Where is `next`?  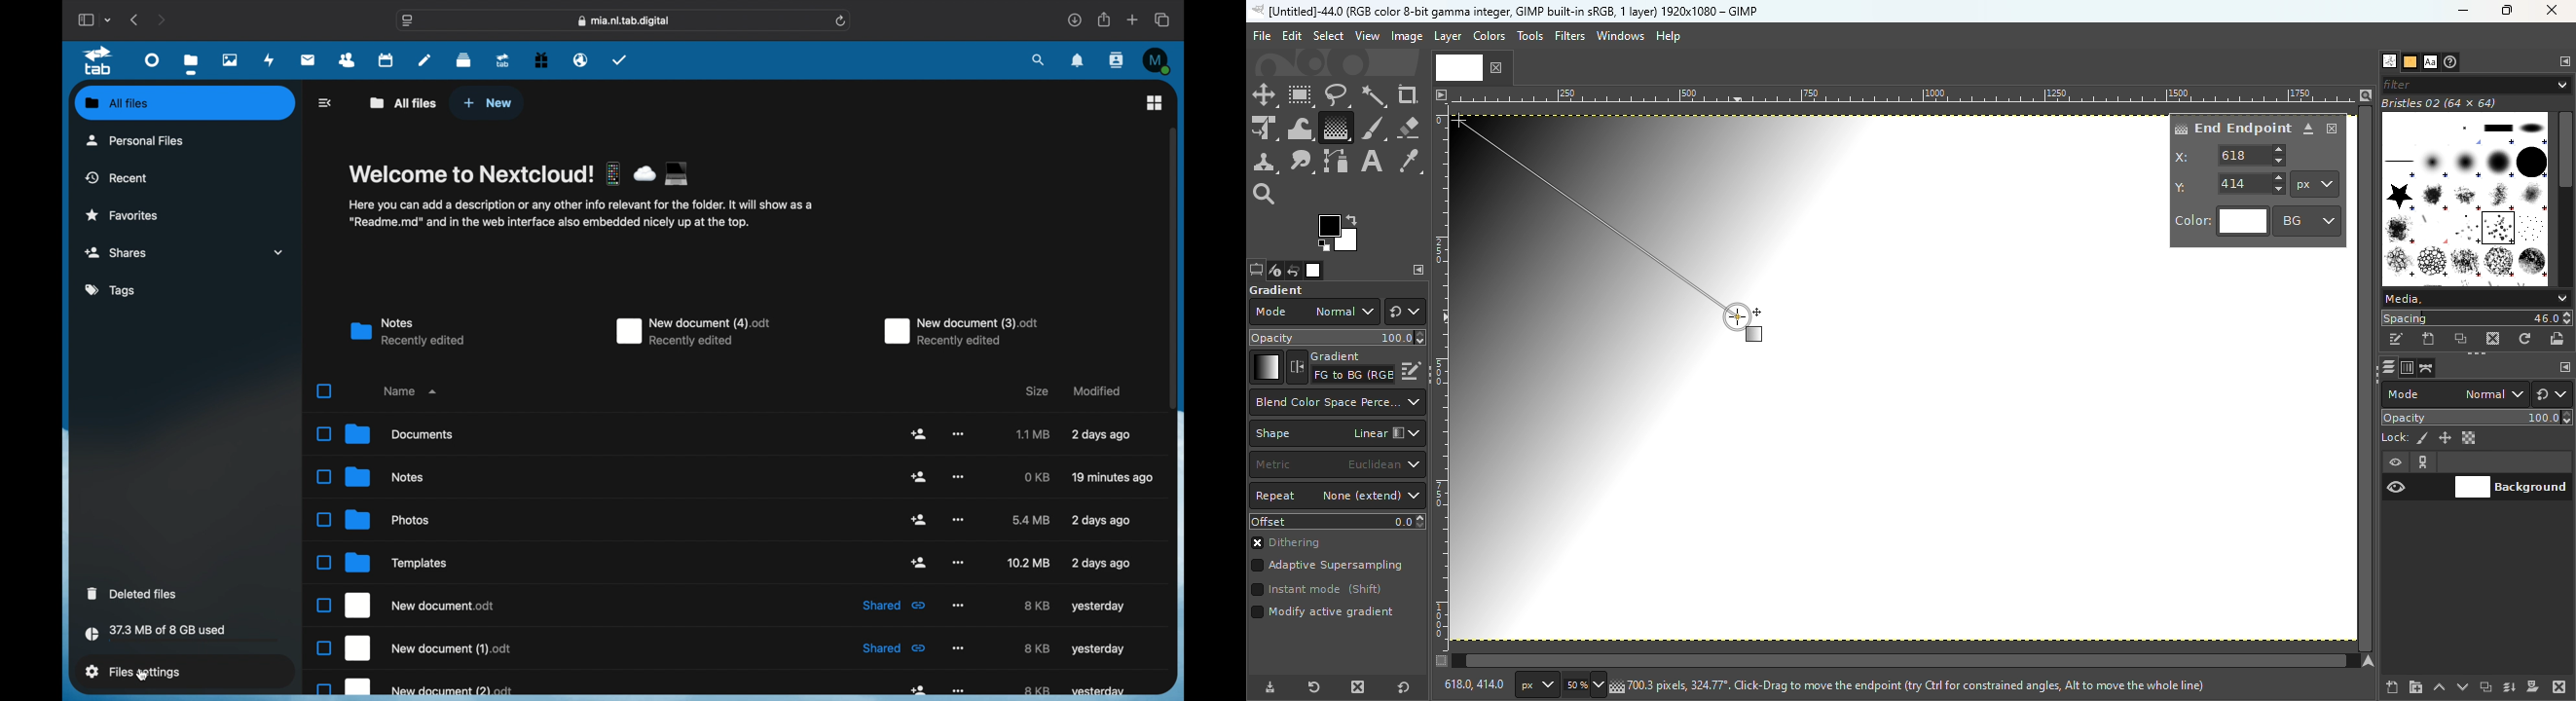
next is located at coordinates (161, 20).